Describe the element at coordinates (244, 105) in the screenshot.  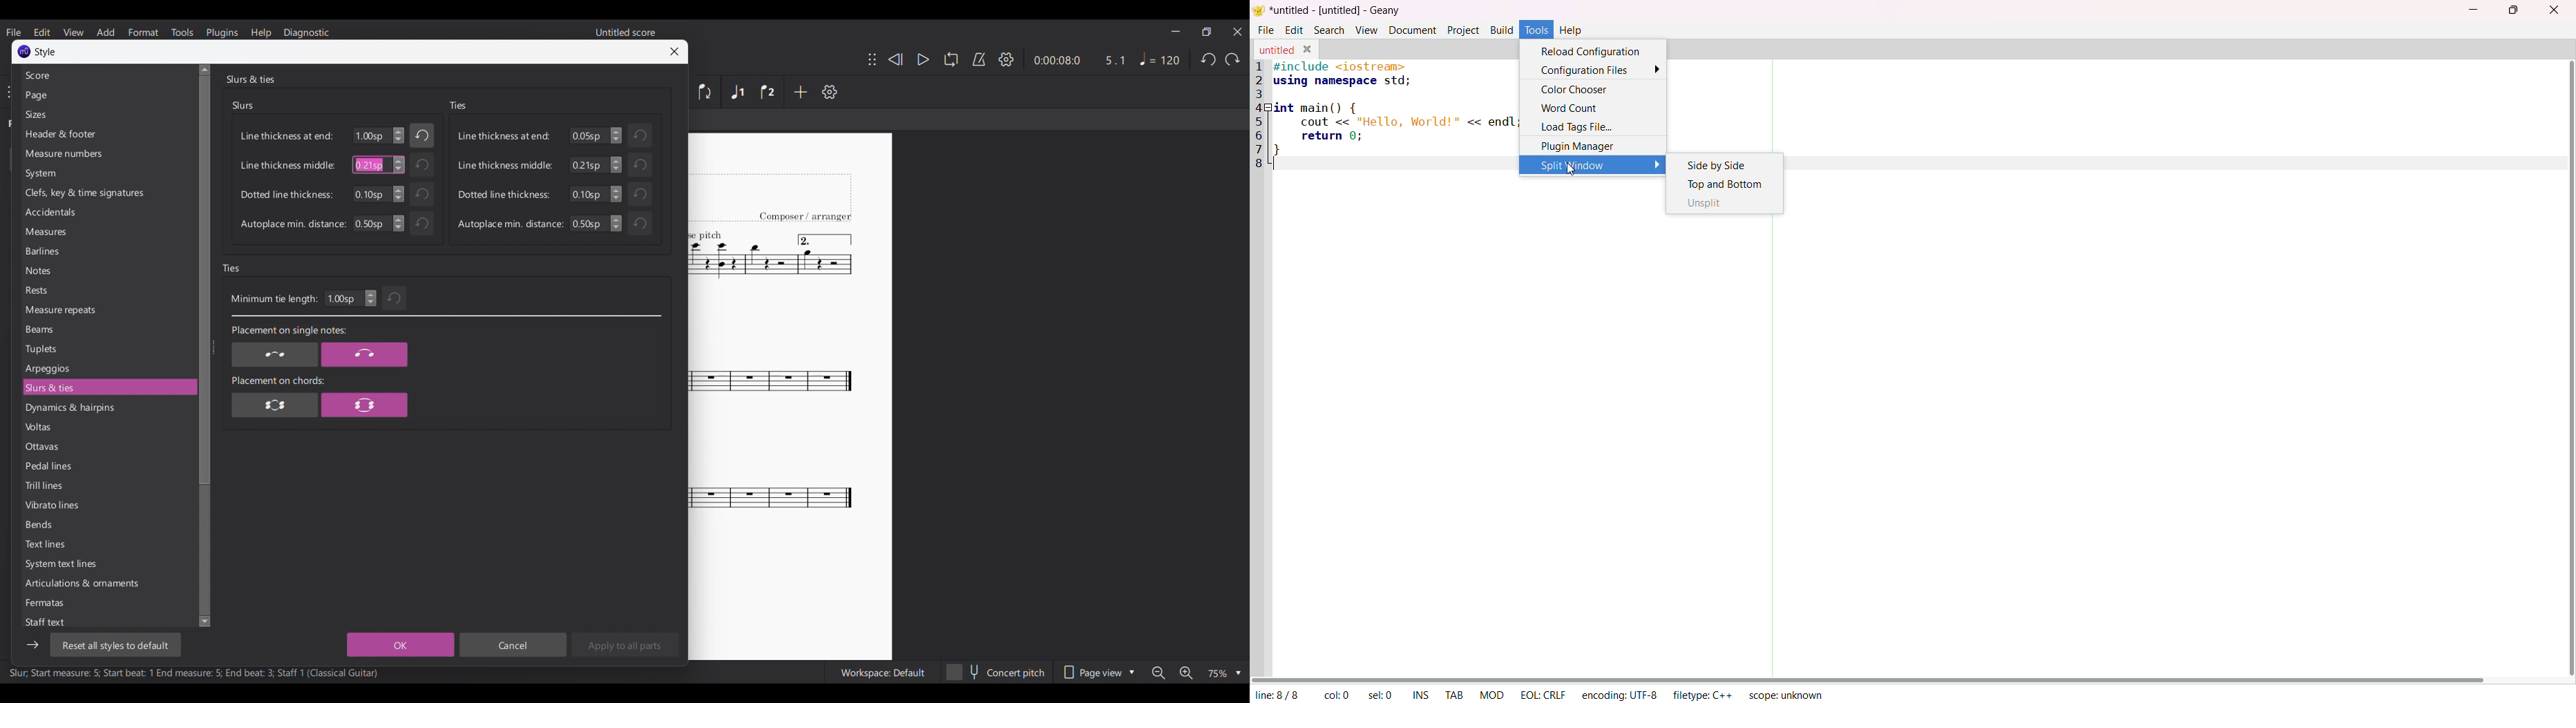
I see `Slurs` at that location.